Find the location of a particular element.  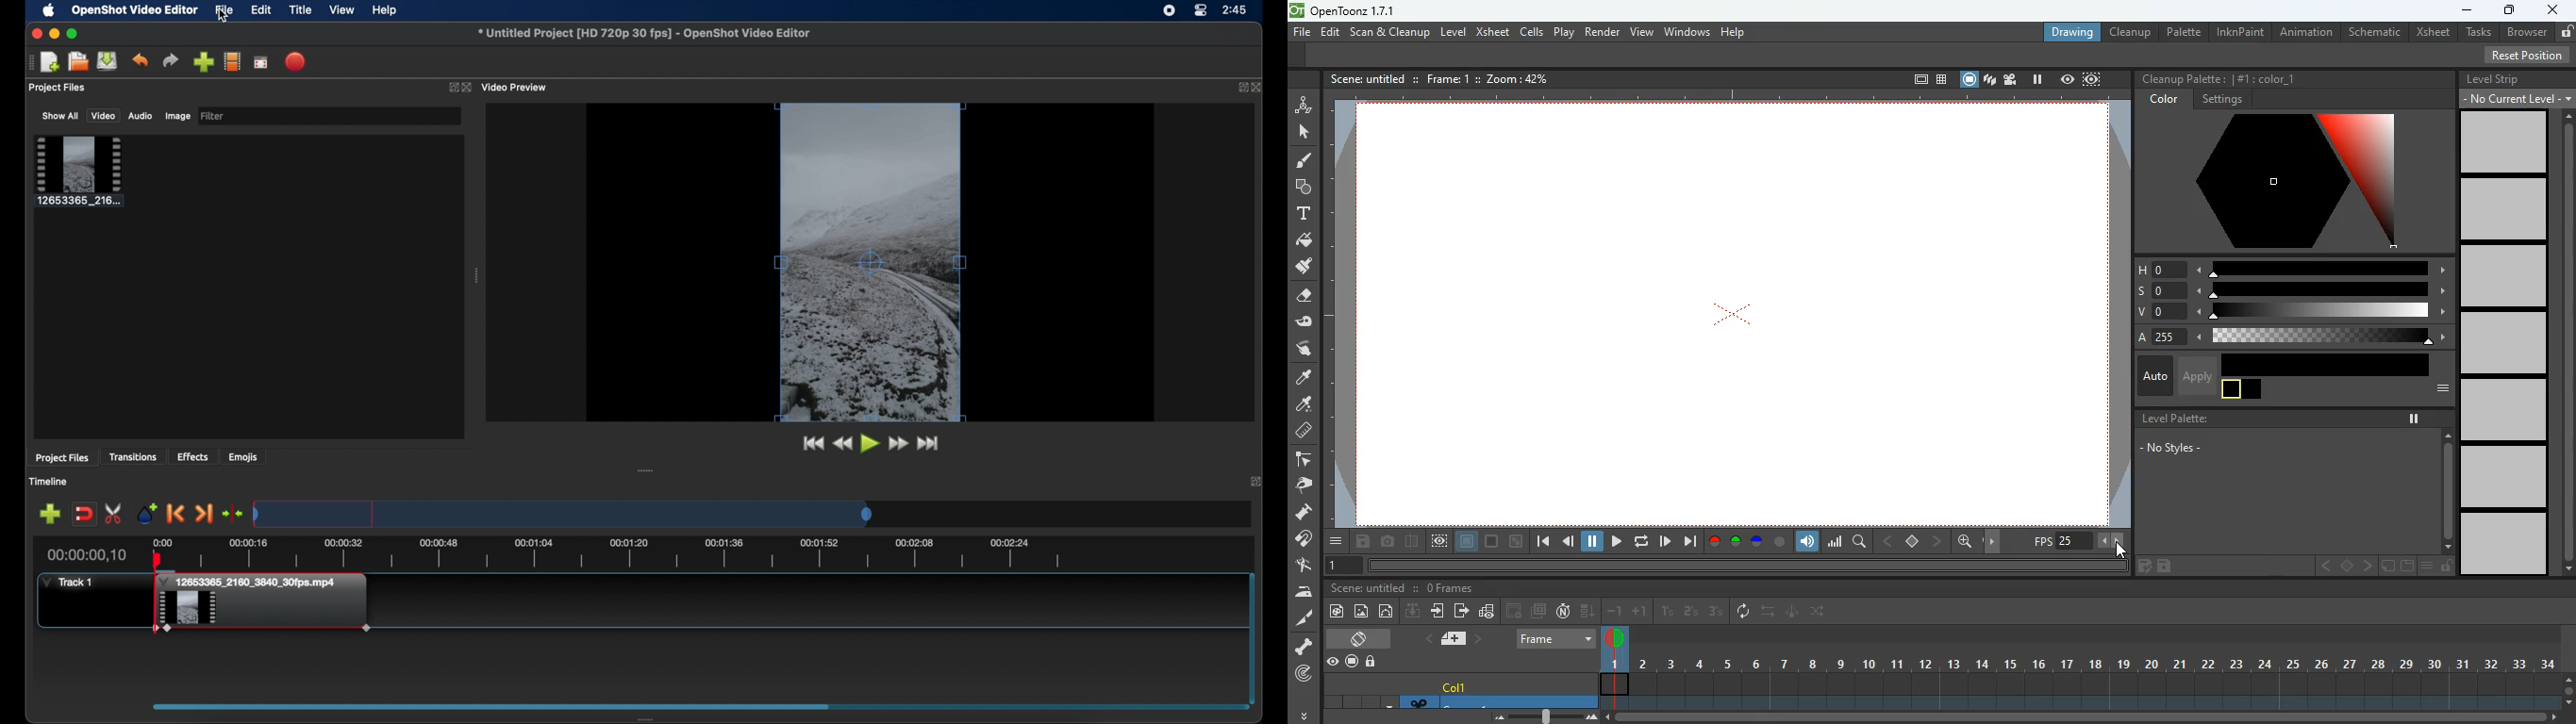

color is located at coordinates (1303, 403).